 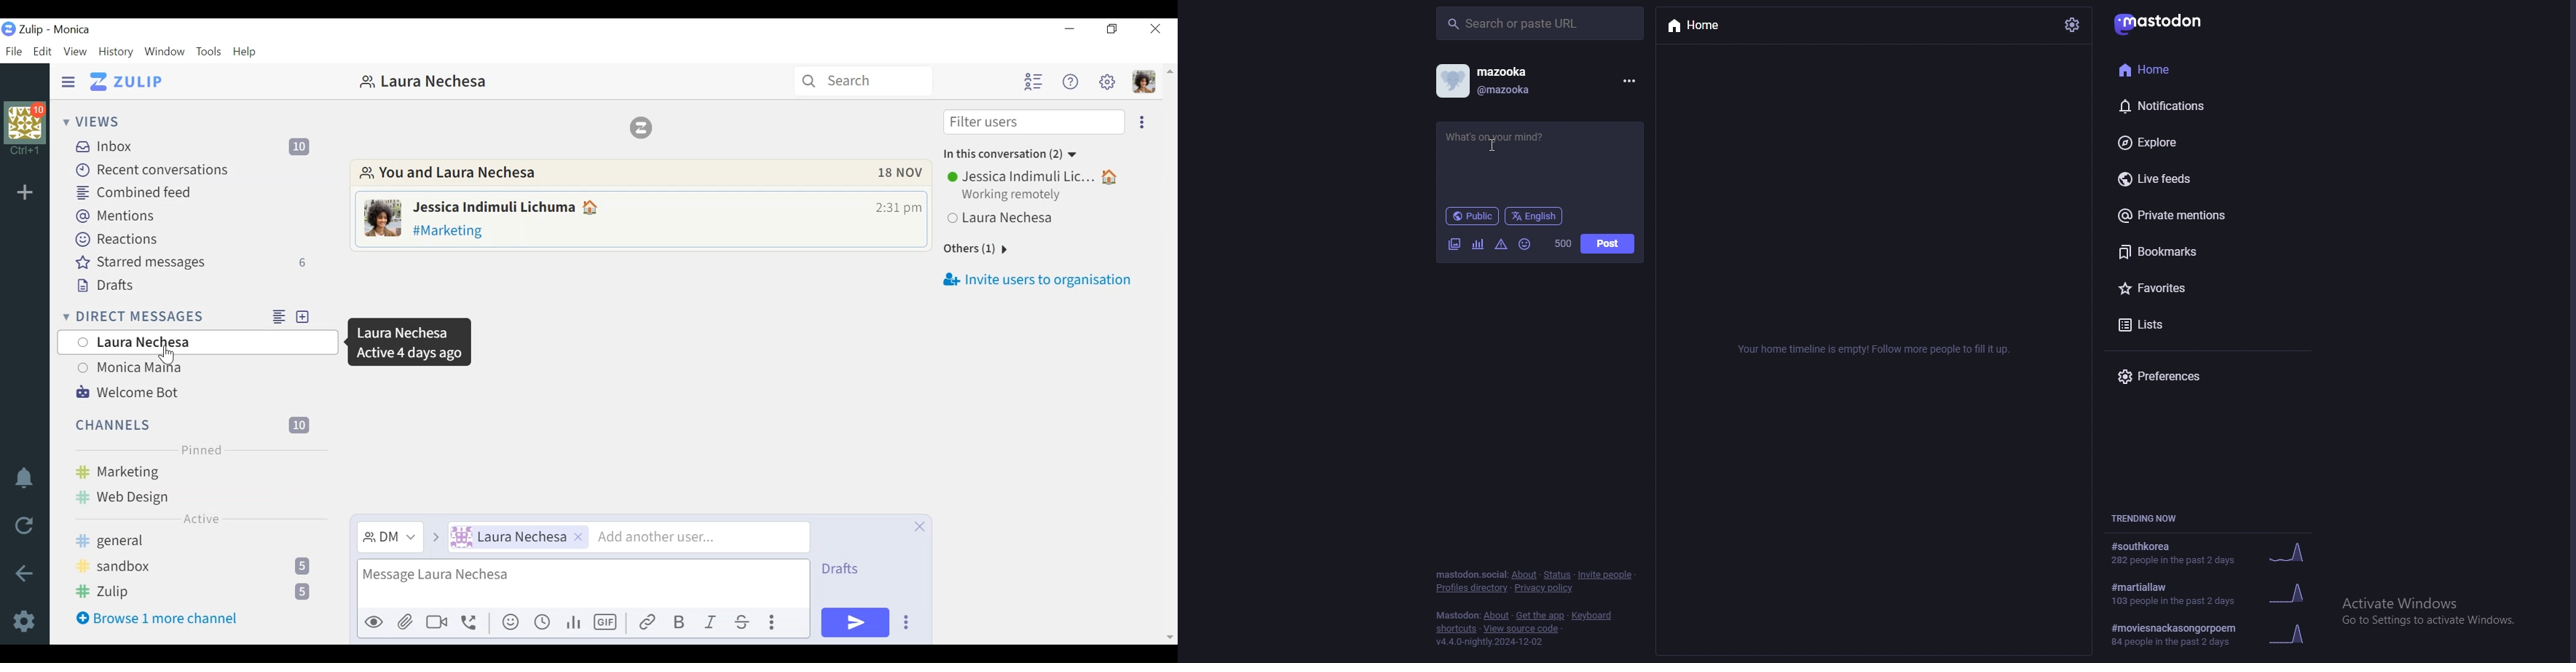 I want to click on send actions, so click(x=905, y=621).